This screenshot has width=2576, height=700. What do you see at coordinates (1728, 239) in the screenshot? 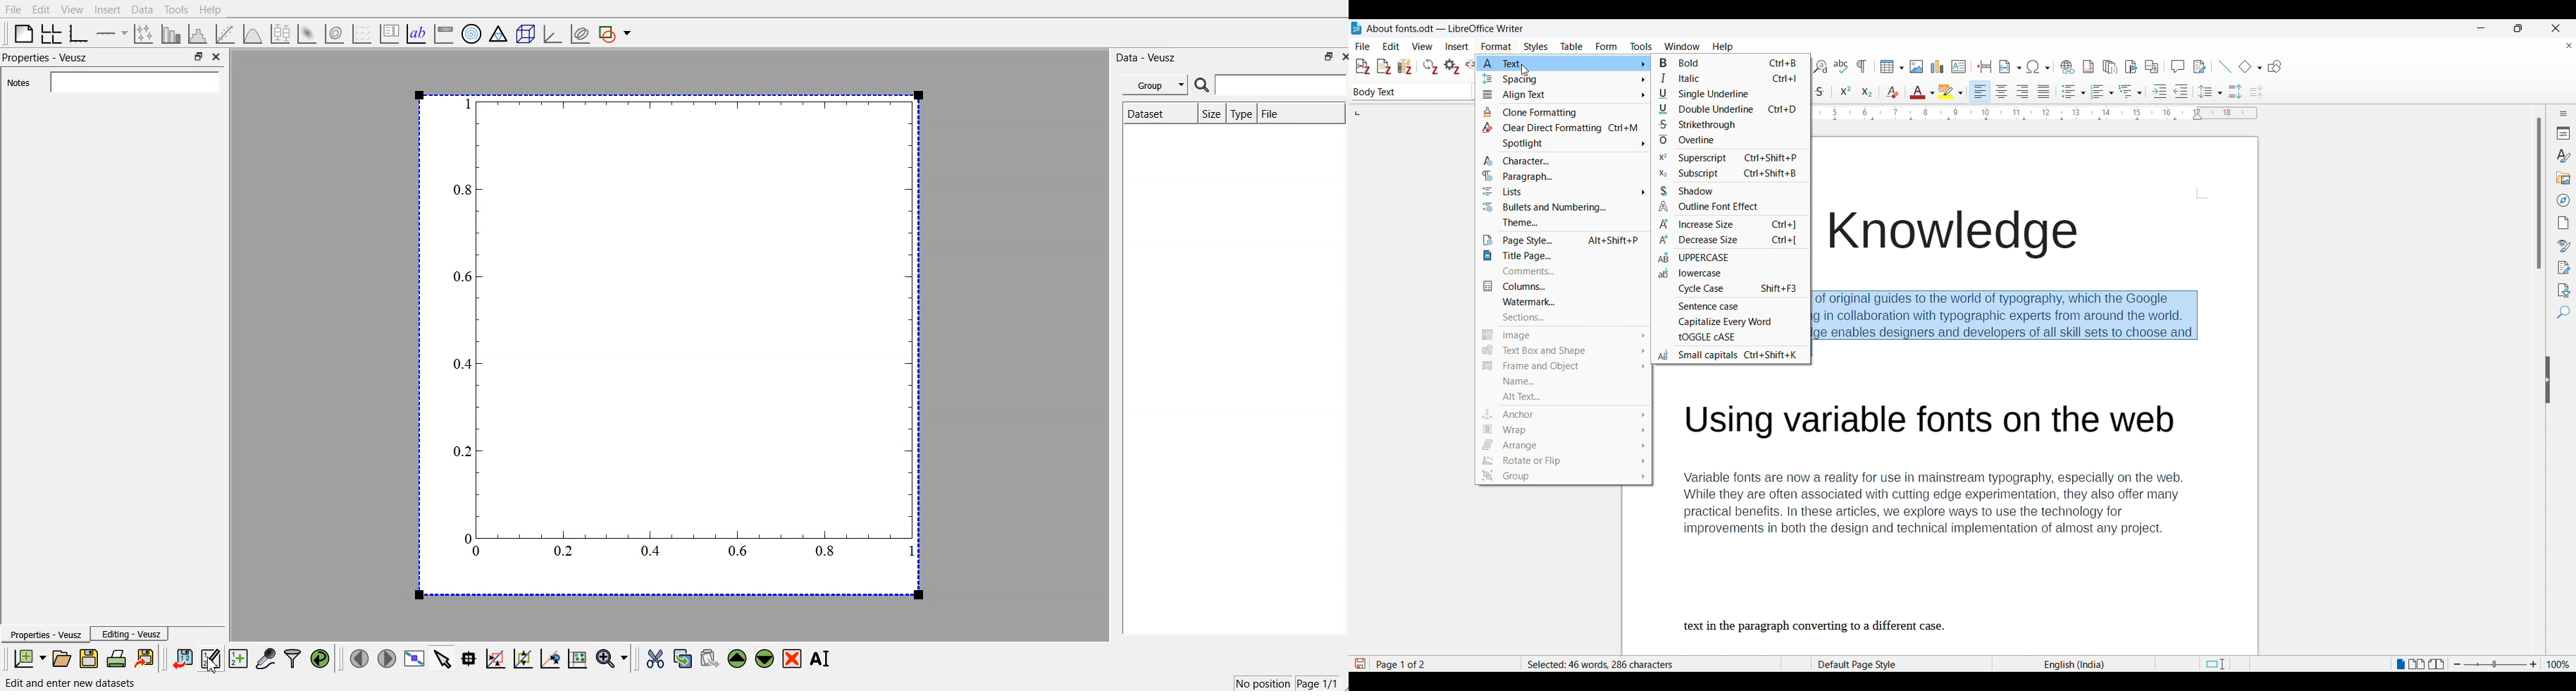
I see `Decrease size` at bounding box center [1728, 239].